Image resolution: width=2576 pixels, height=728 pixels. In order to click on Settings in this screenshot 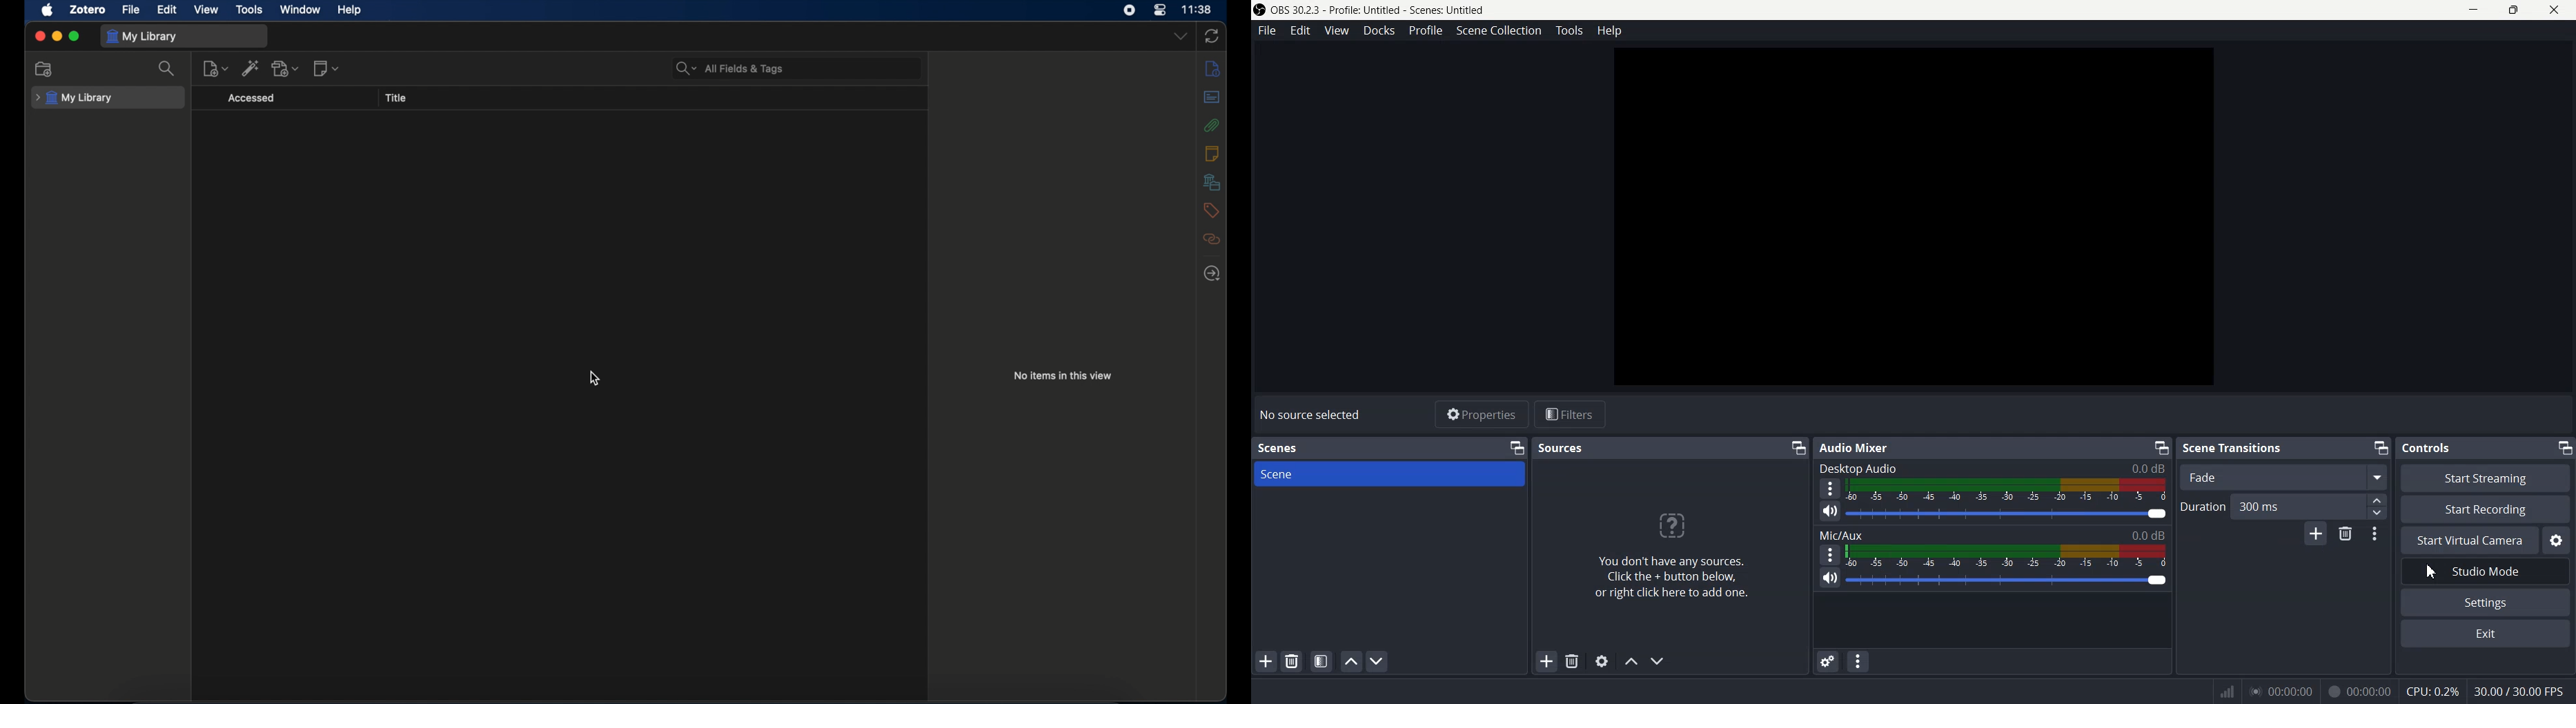, I will do `click(2485, 603)`.